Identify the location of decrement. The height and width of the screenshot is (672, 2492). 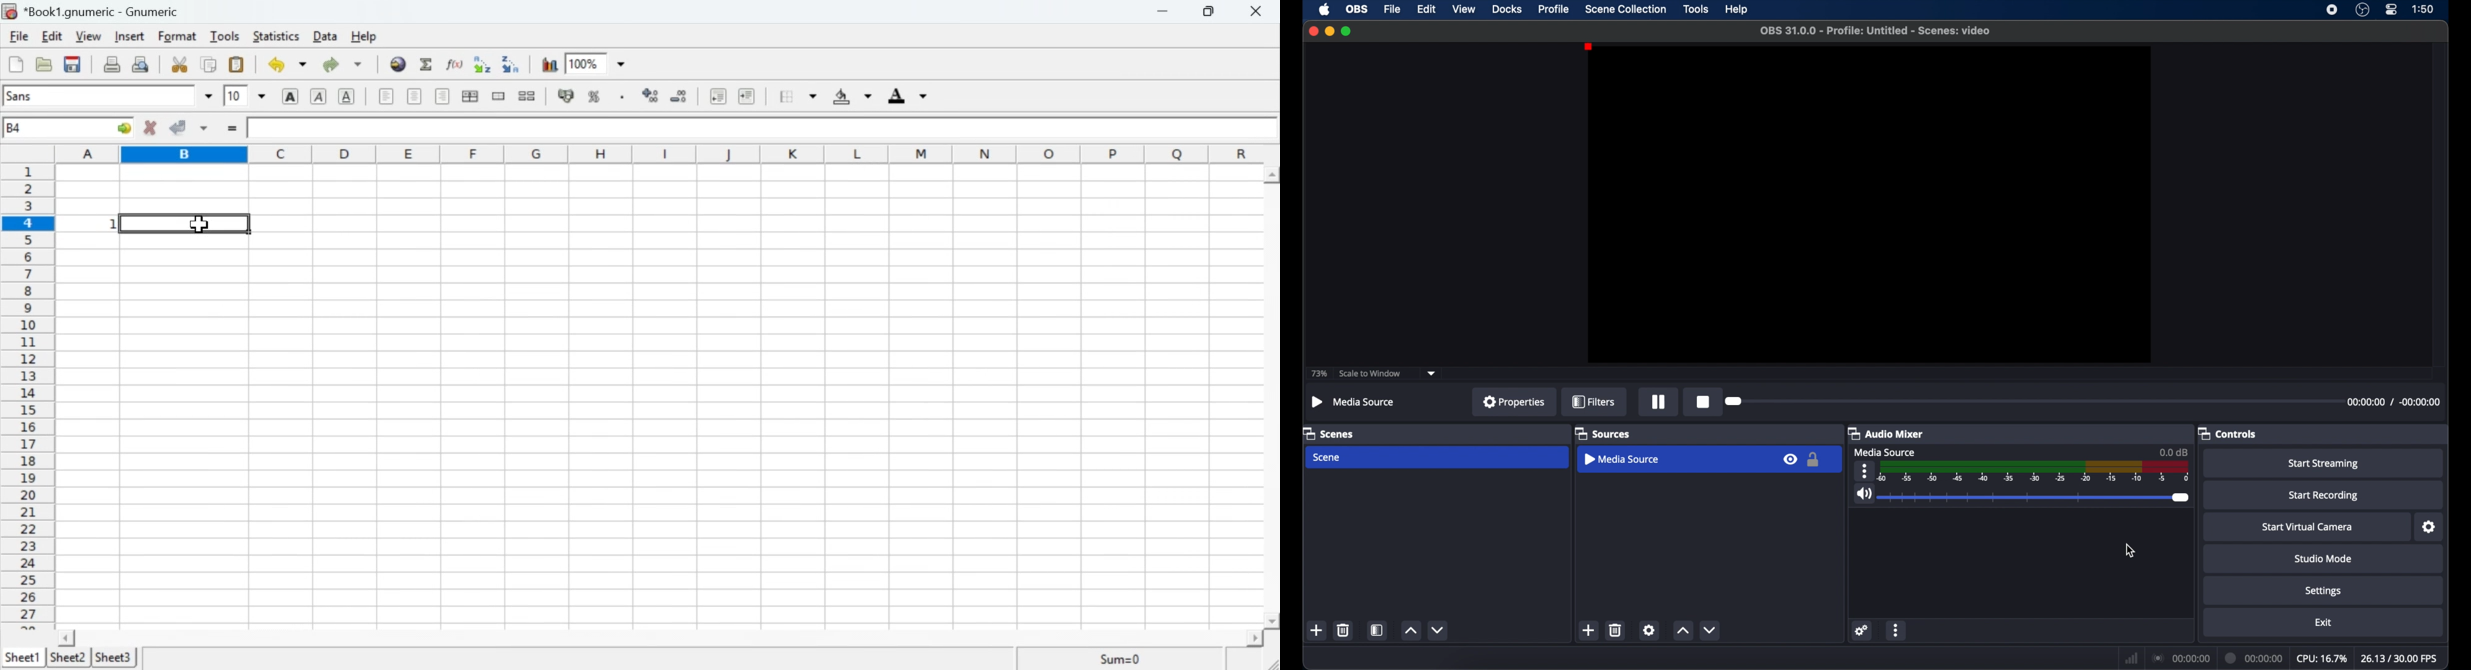
(1711, 629).